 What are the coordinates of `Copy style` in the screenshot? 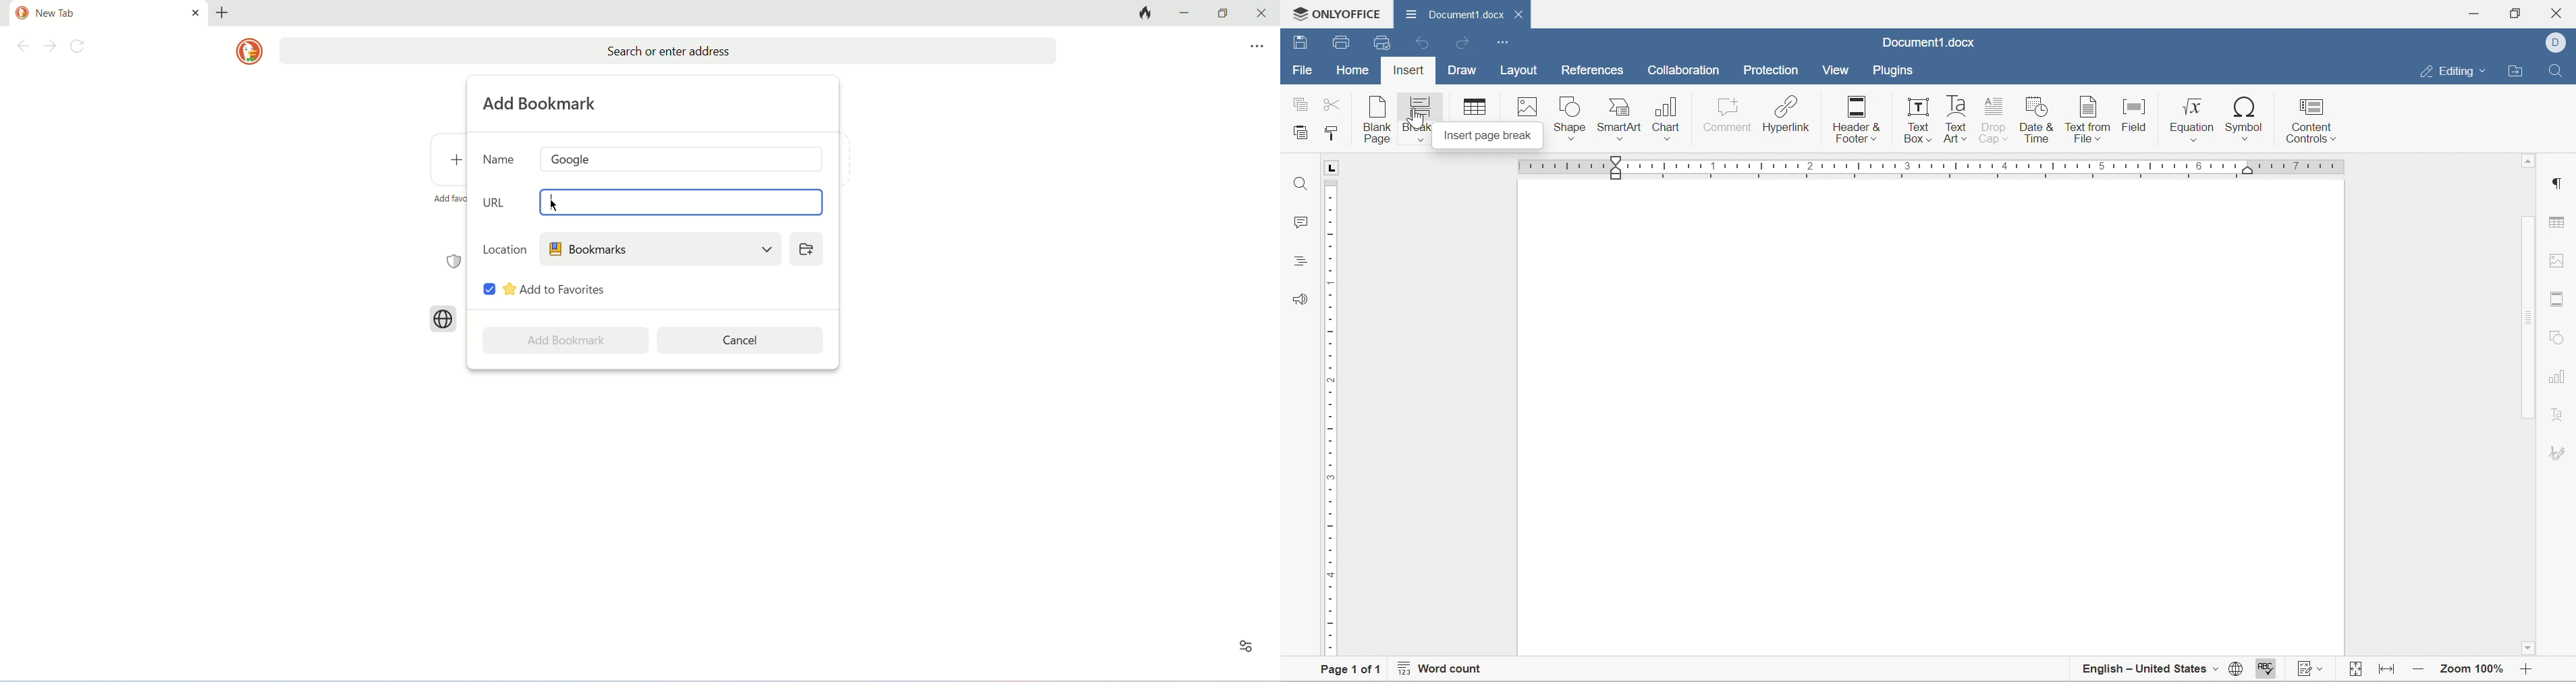 It's located at (1332, 134).